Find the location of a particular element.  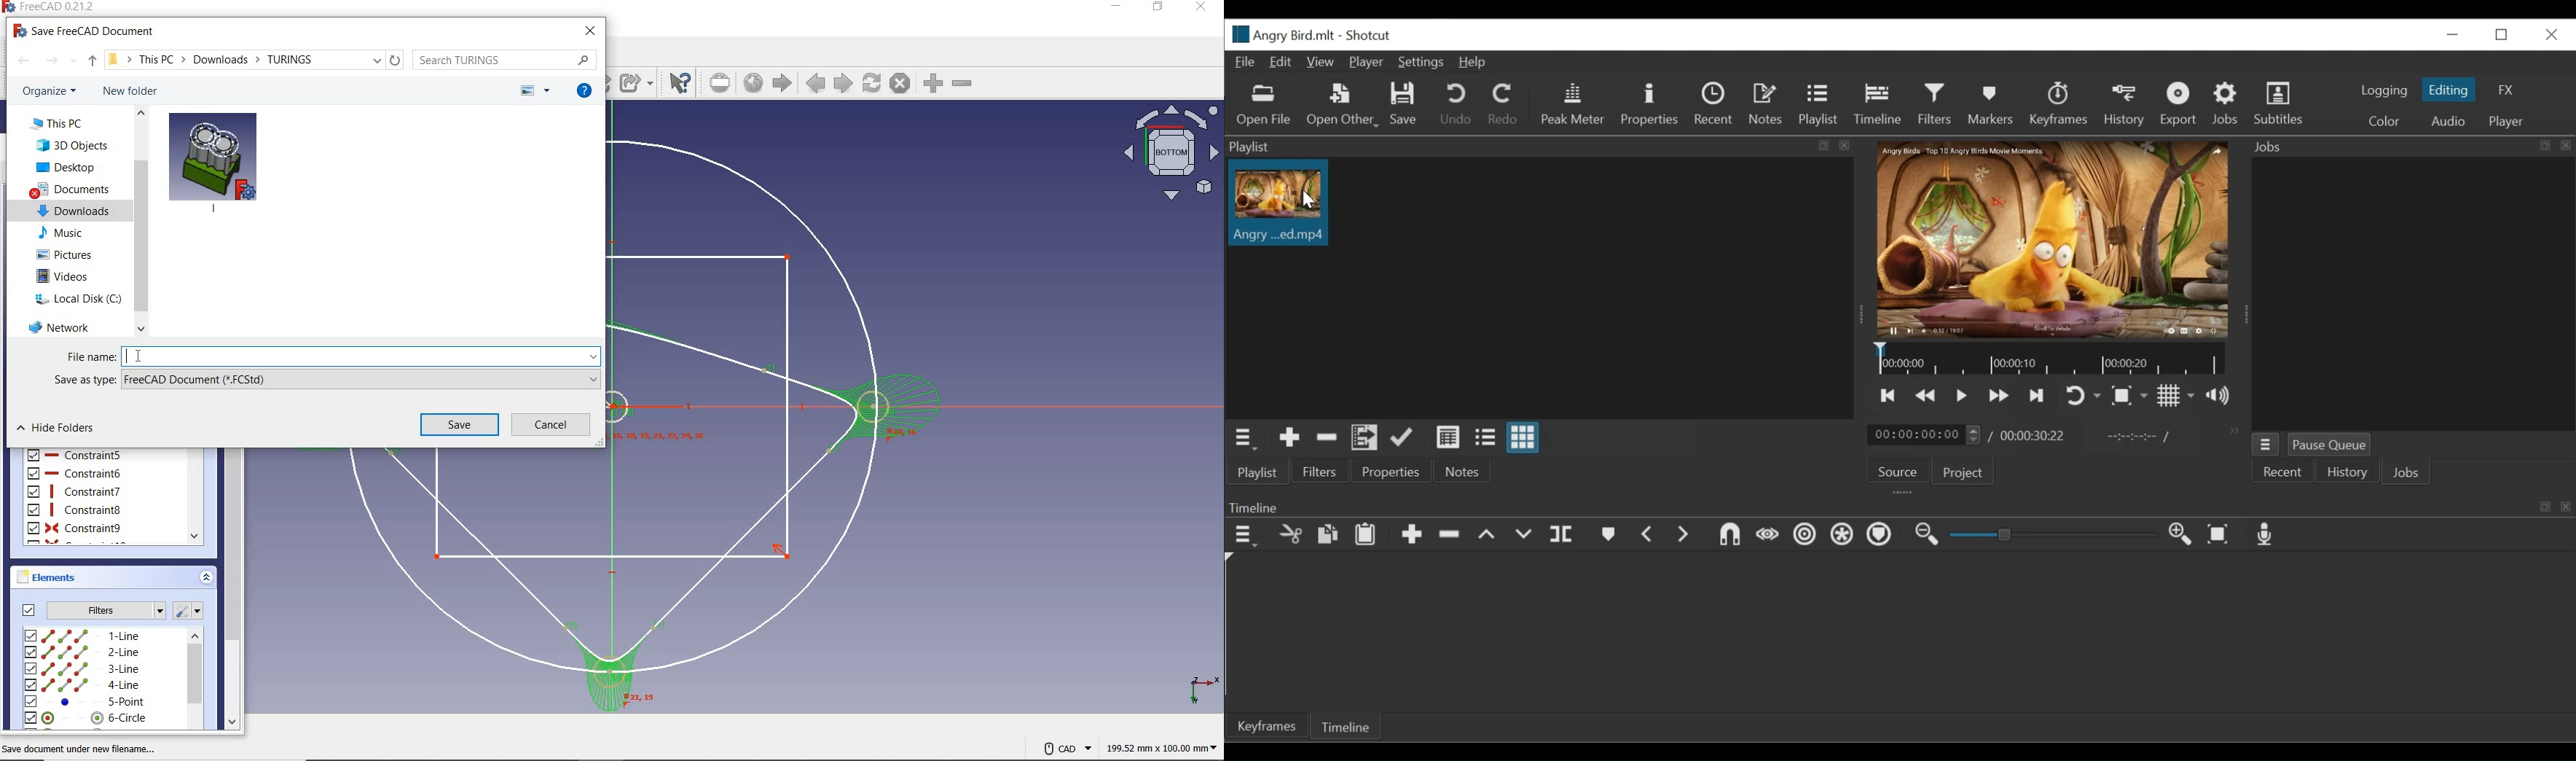

Close is located at coordinates (2550, 35).